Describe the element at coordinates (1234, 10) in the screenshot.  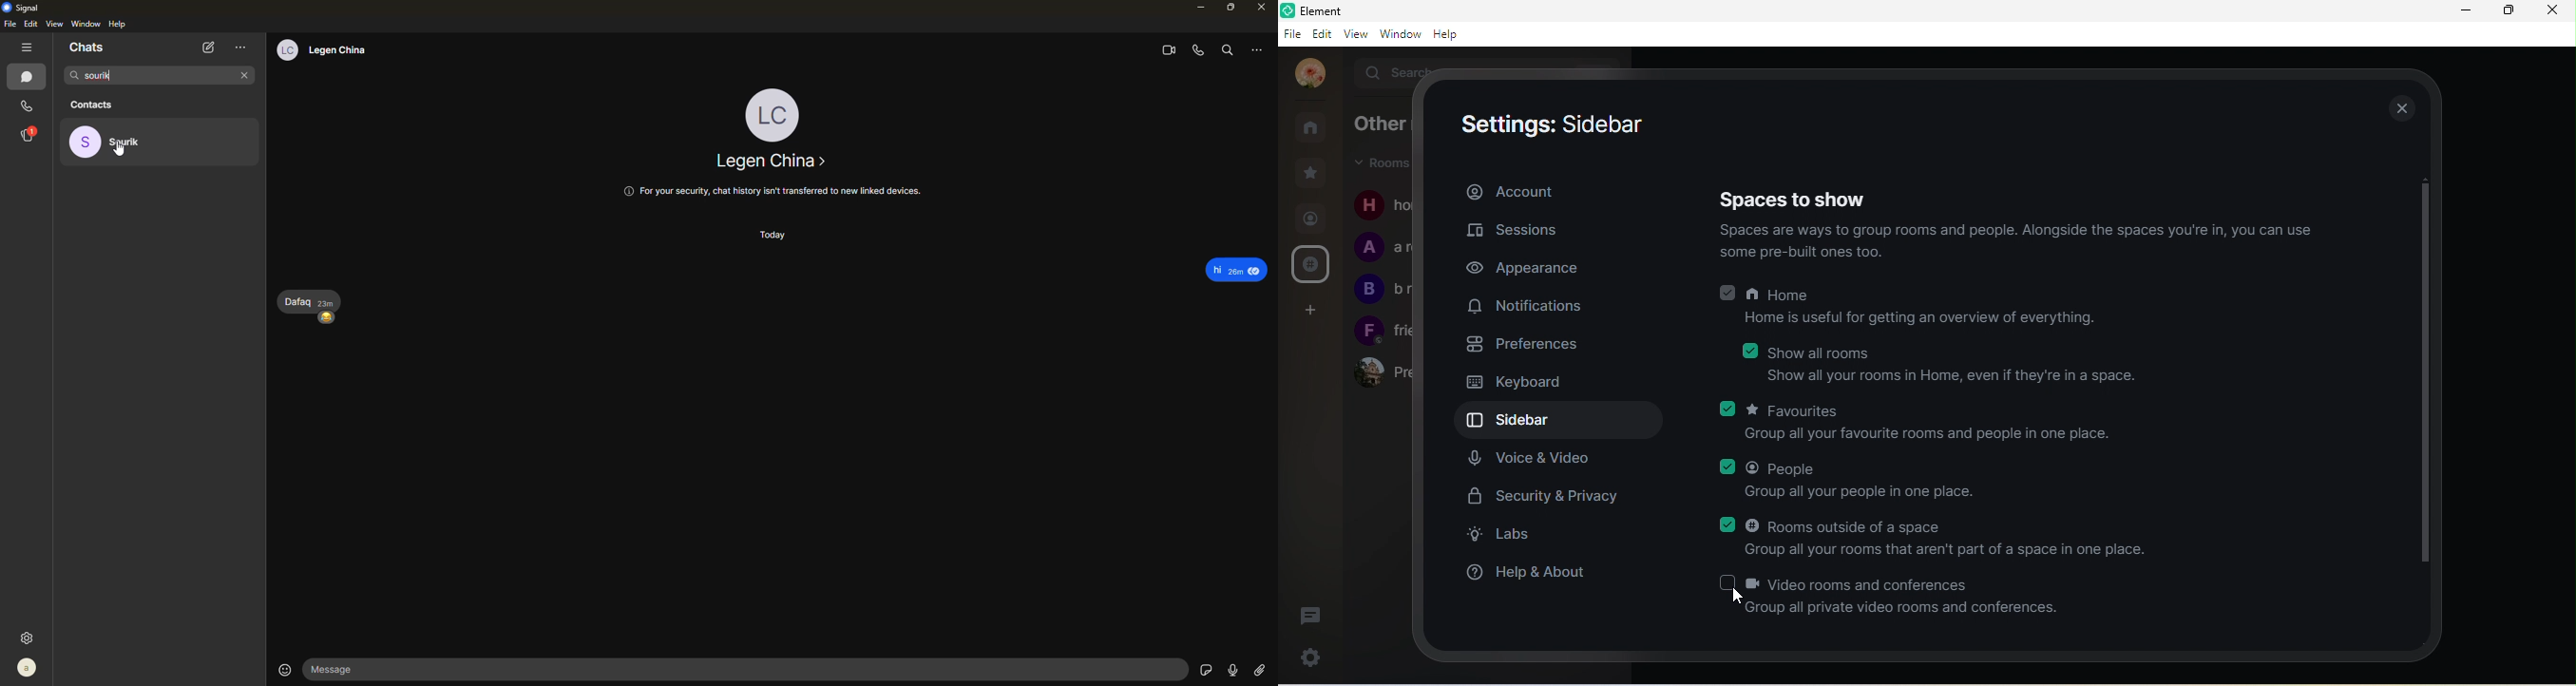
I see `maximize` at that location.